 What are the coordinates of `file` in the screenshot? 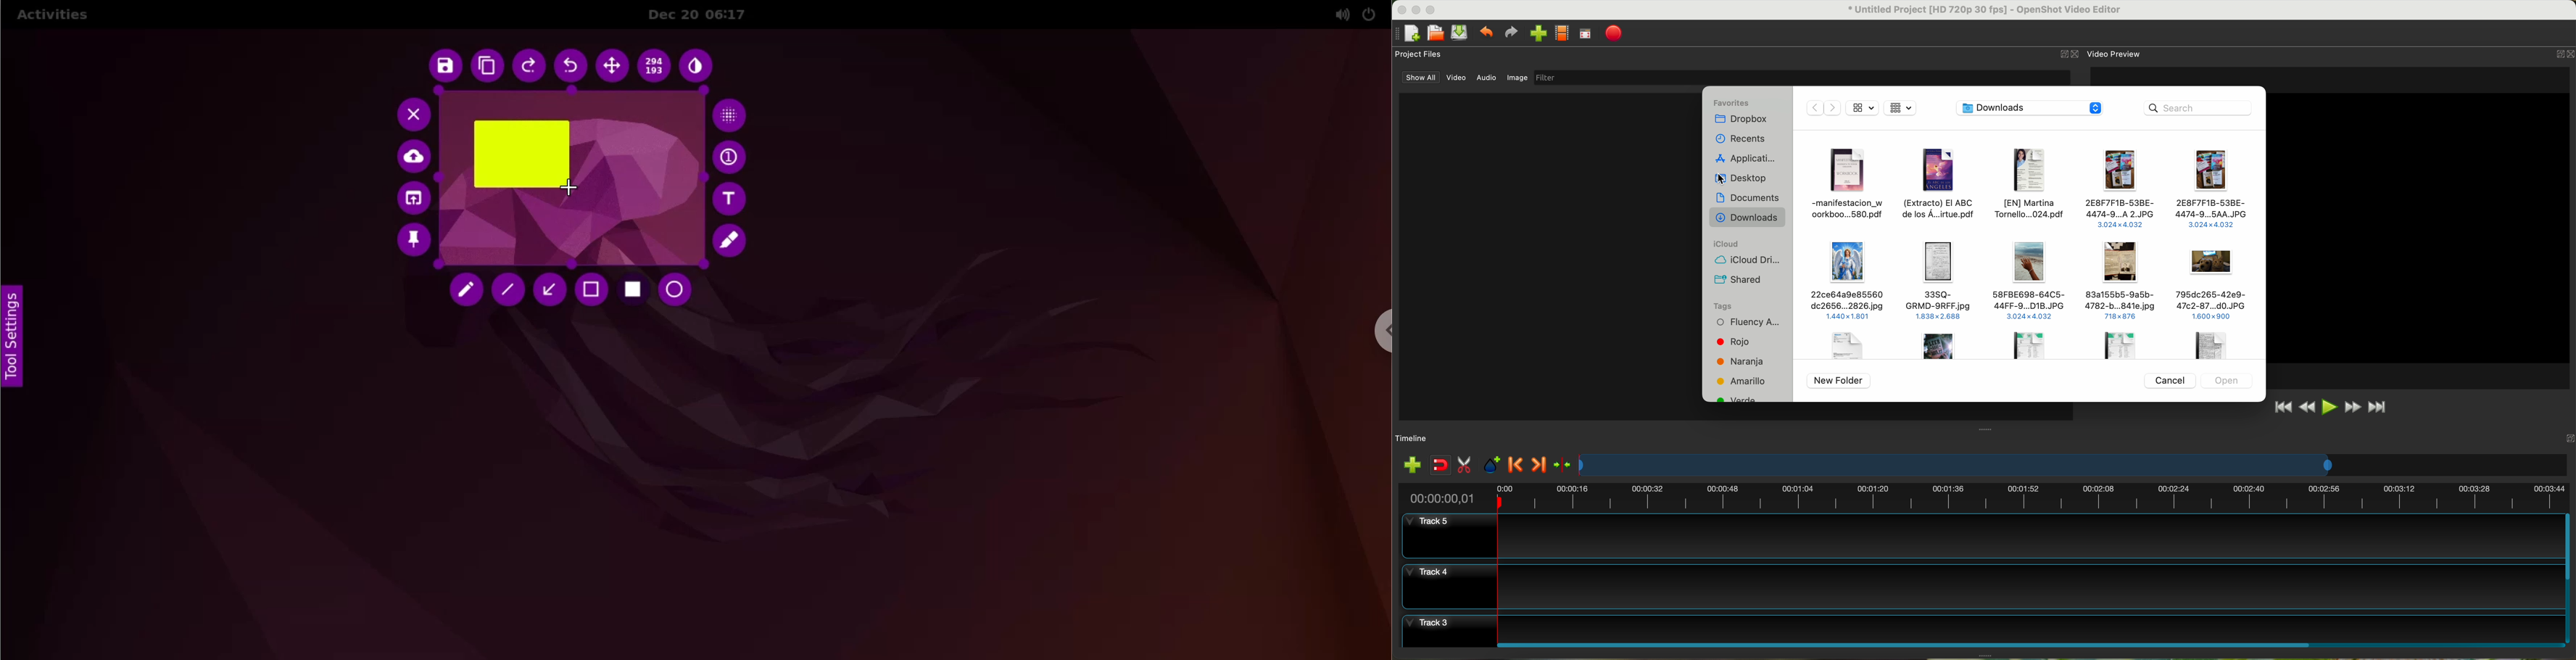 It's located at (2212, 190).